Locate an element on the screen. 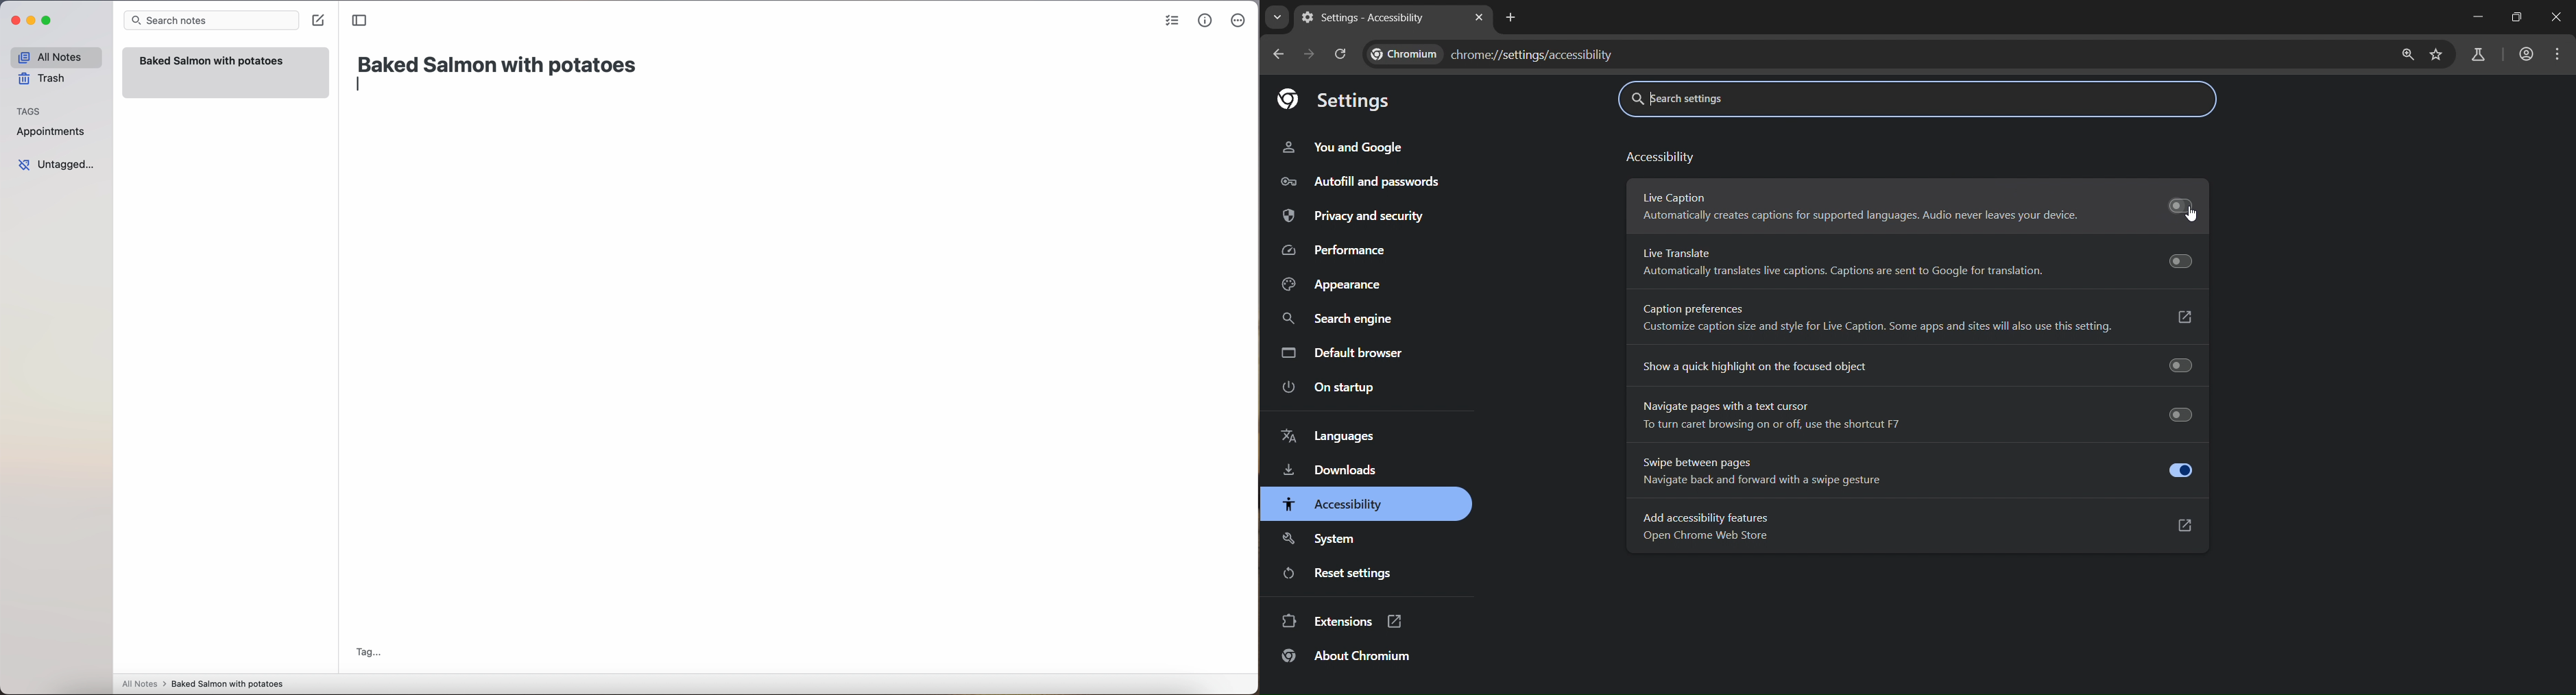  about chromium is located at coordinates (1351, 658).